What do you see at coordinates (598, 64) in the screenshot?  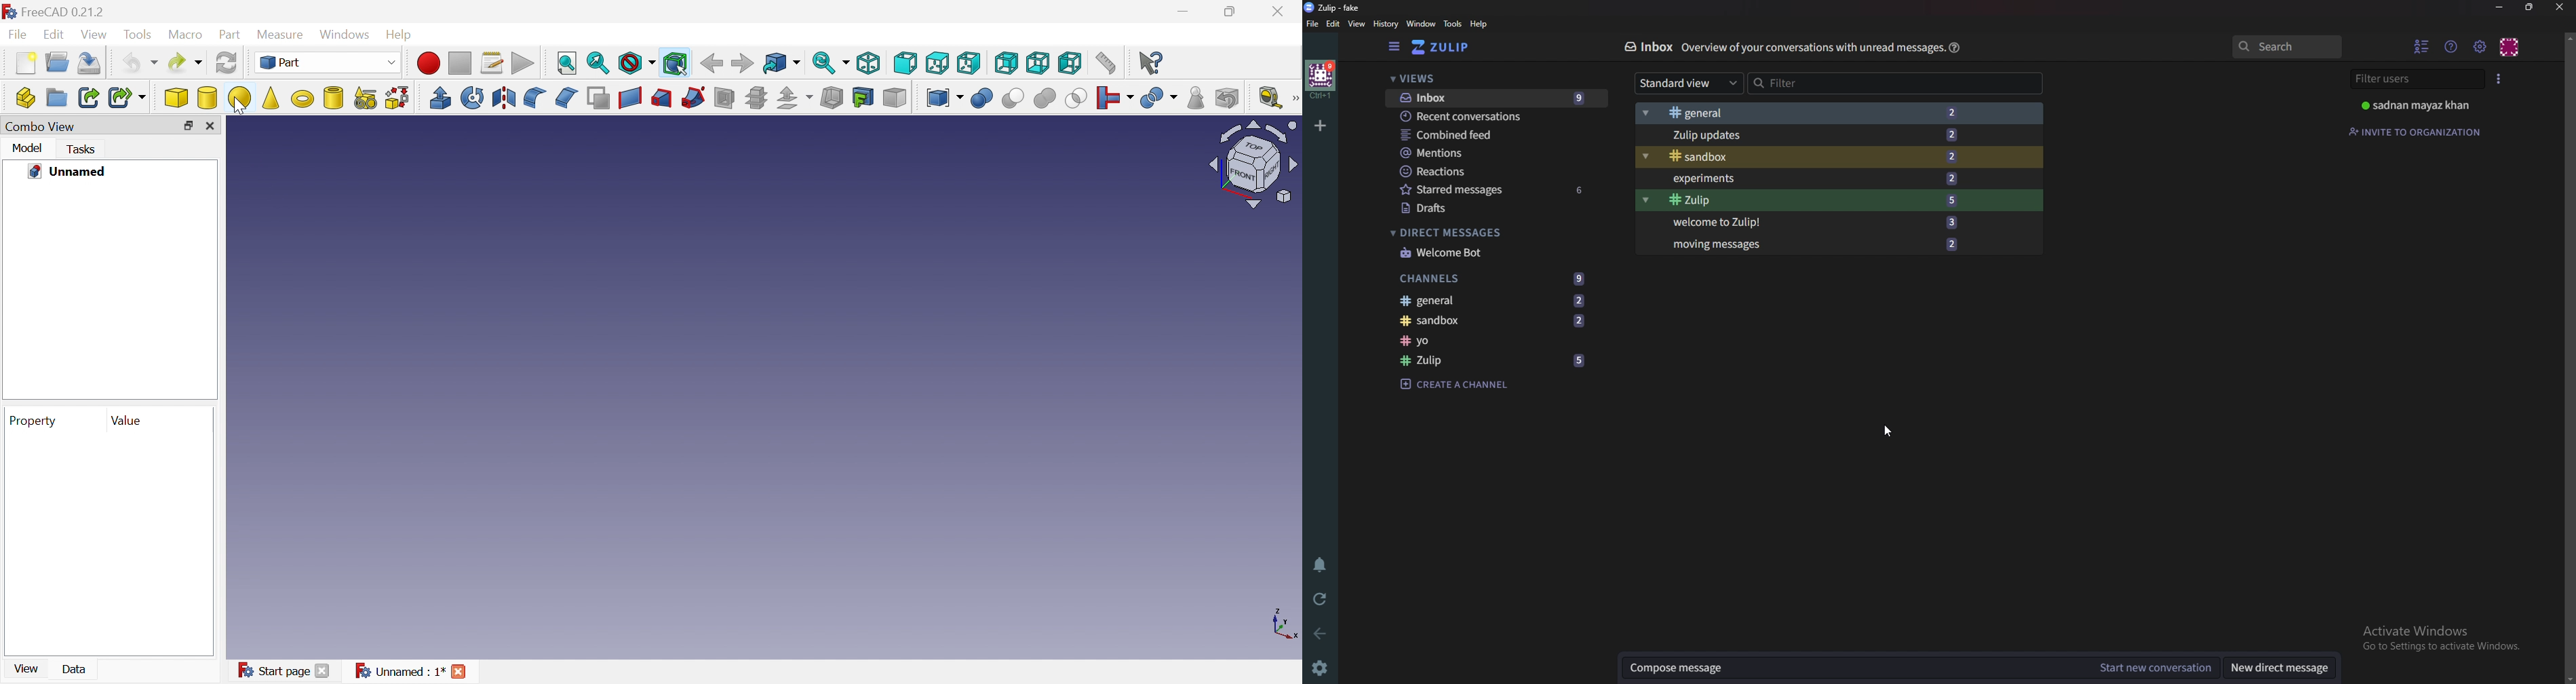 I see `Fit selection` at bounding box center [598, 64].